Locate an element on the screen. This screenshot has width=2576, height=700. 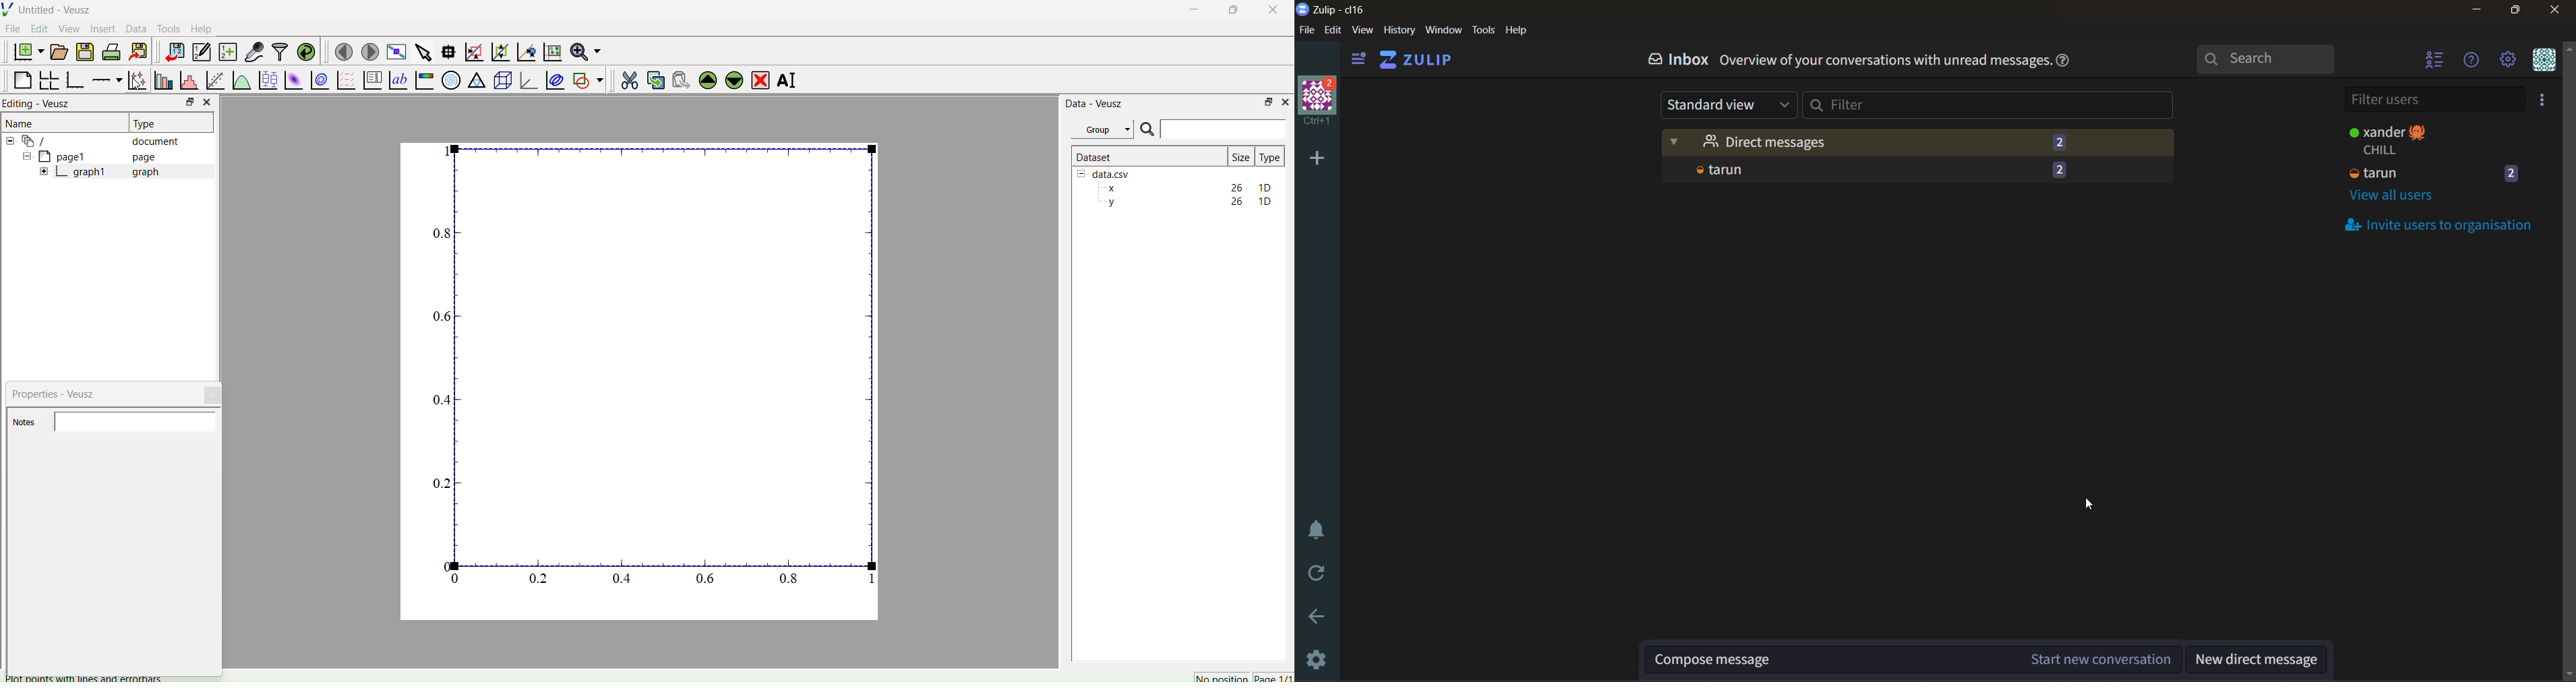
hide users list is located at coordinates (2431, 63).